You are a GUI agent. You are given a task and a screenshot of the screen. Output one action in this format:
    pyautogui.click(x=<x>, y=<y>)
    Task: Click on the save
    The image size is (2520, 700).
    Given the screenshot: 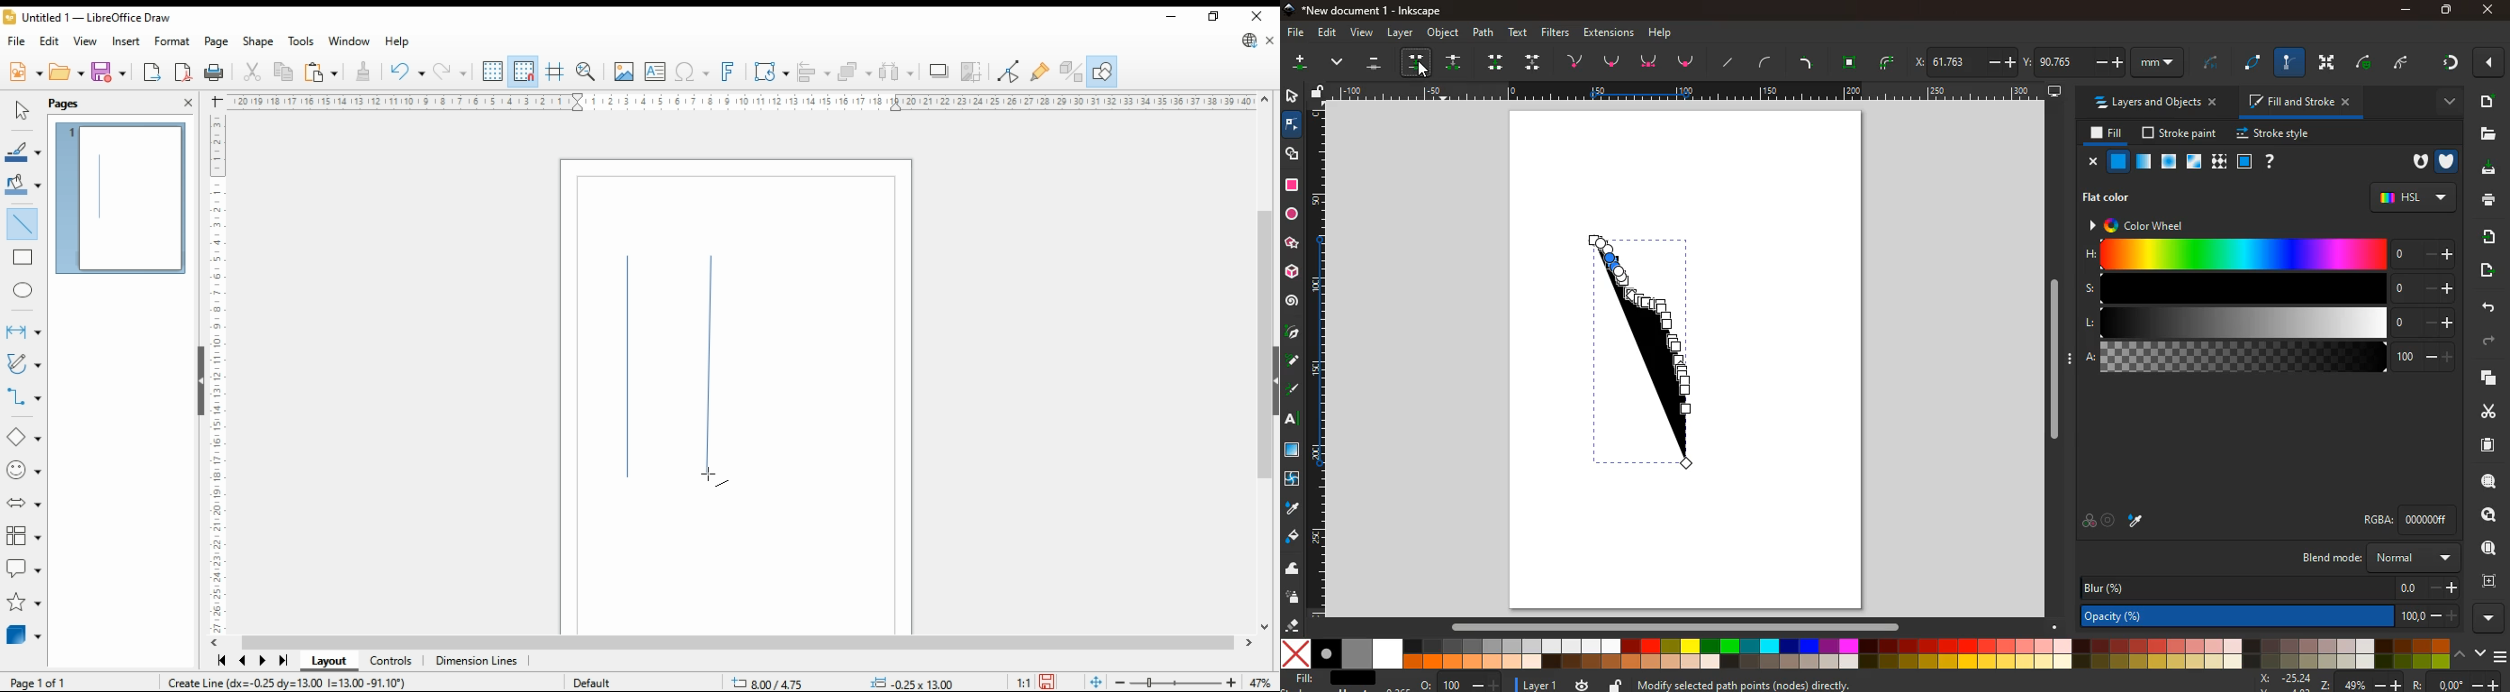 What is the action you would take?
    pyautogui.click(x=109, y=71)
    